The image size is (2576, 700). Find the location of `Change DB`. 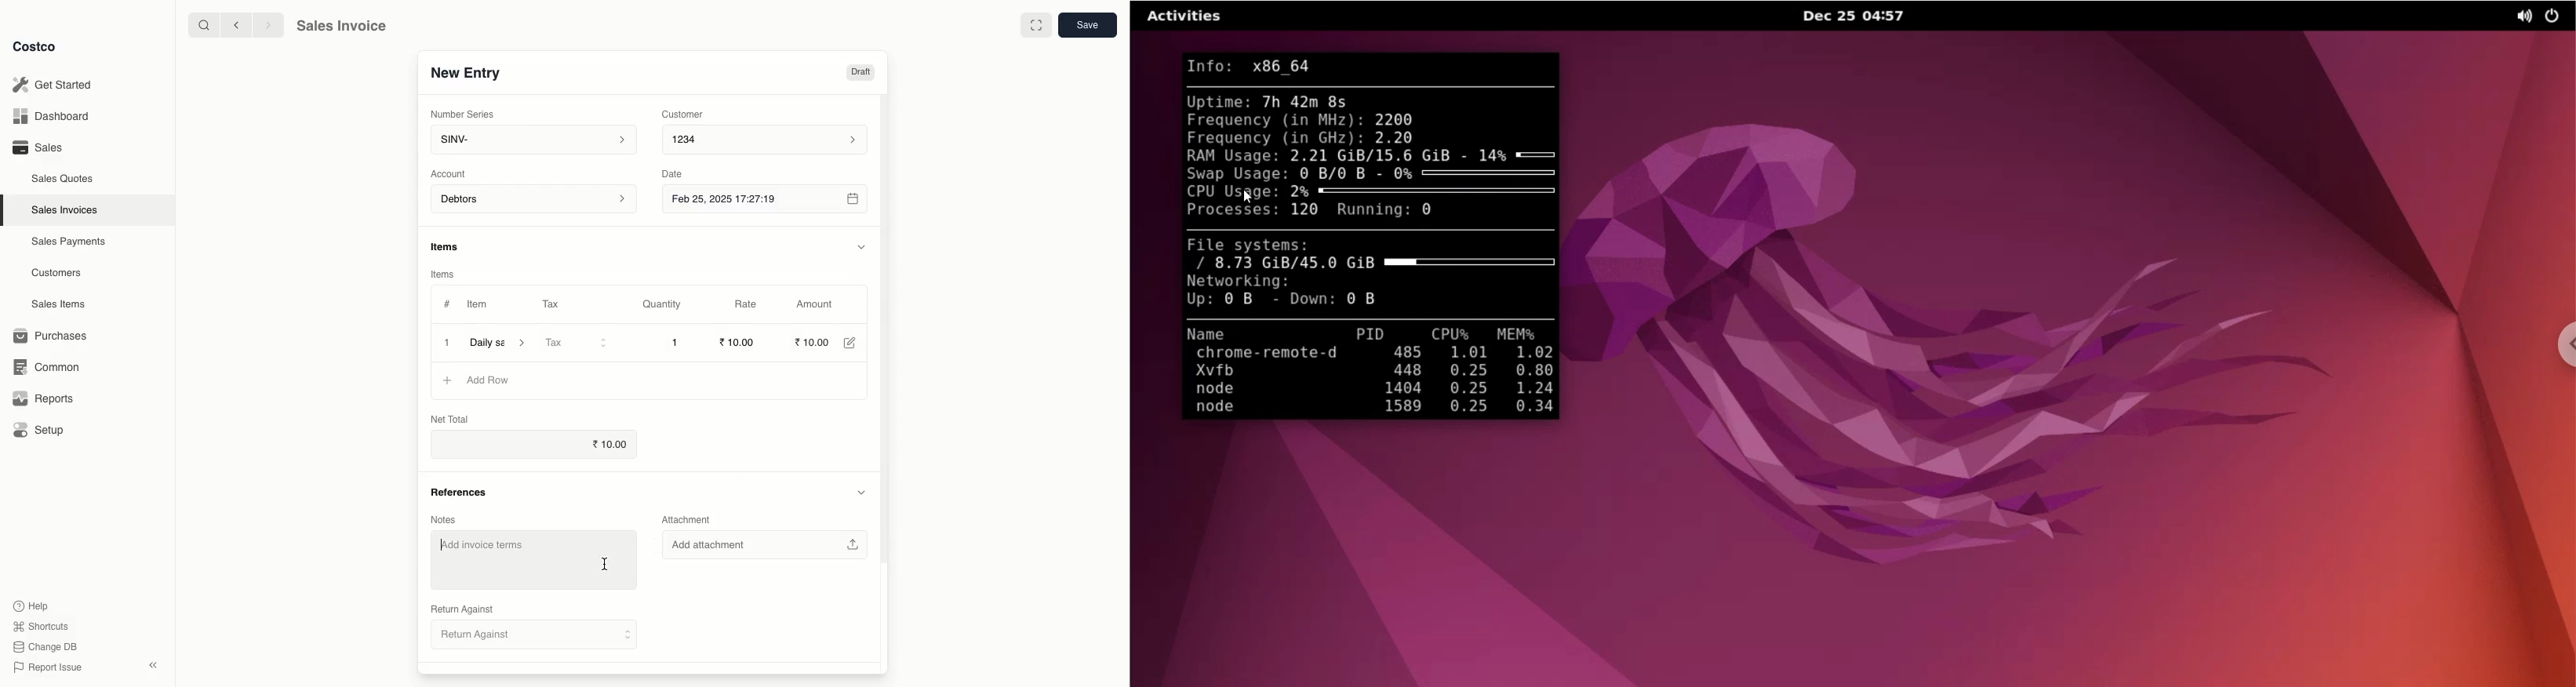

Change DB is located at coordinates (46, 646).